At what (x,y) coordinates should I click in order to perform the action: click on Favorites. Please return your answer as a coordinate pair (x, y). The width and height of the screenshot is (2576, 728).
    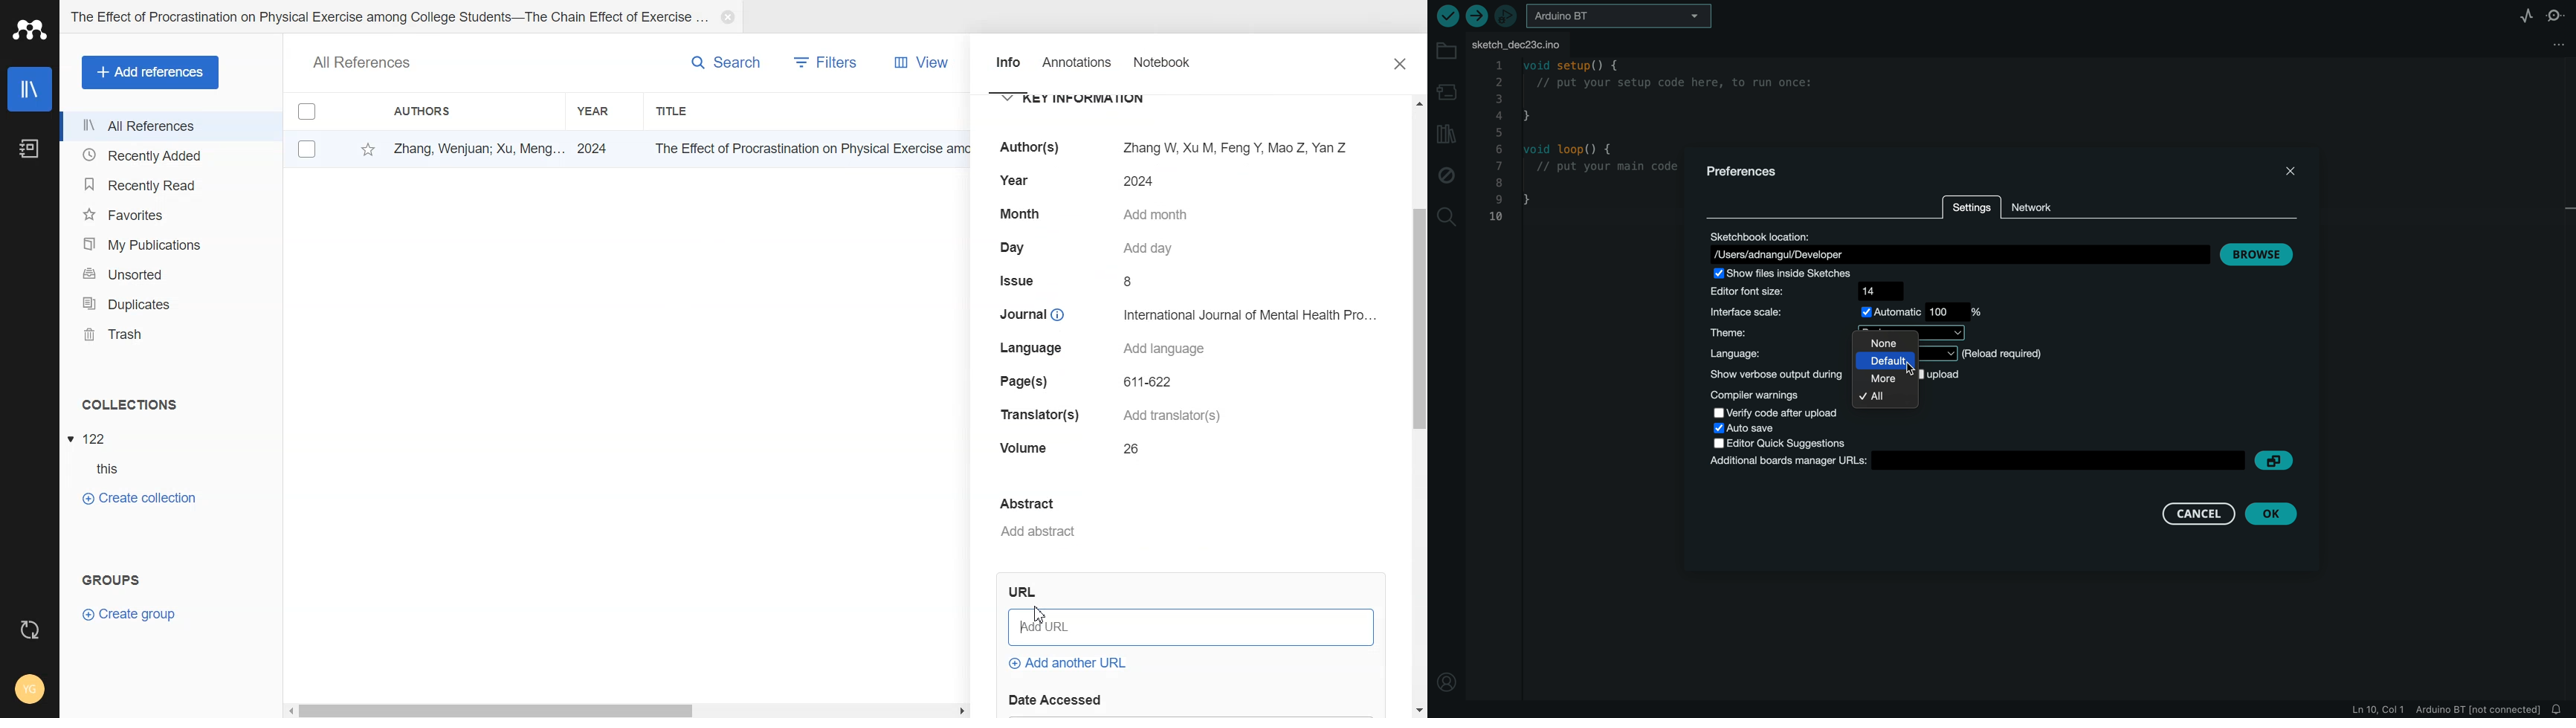
    Looking at the image, I should click on (171, 214).